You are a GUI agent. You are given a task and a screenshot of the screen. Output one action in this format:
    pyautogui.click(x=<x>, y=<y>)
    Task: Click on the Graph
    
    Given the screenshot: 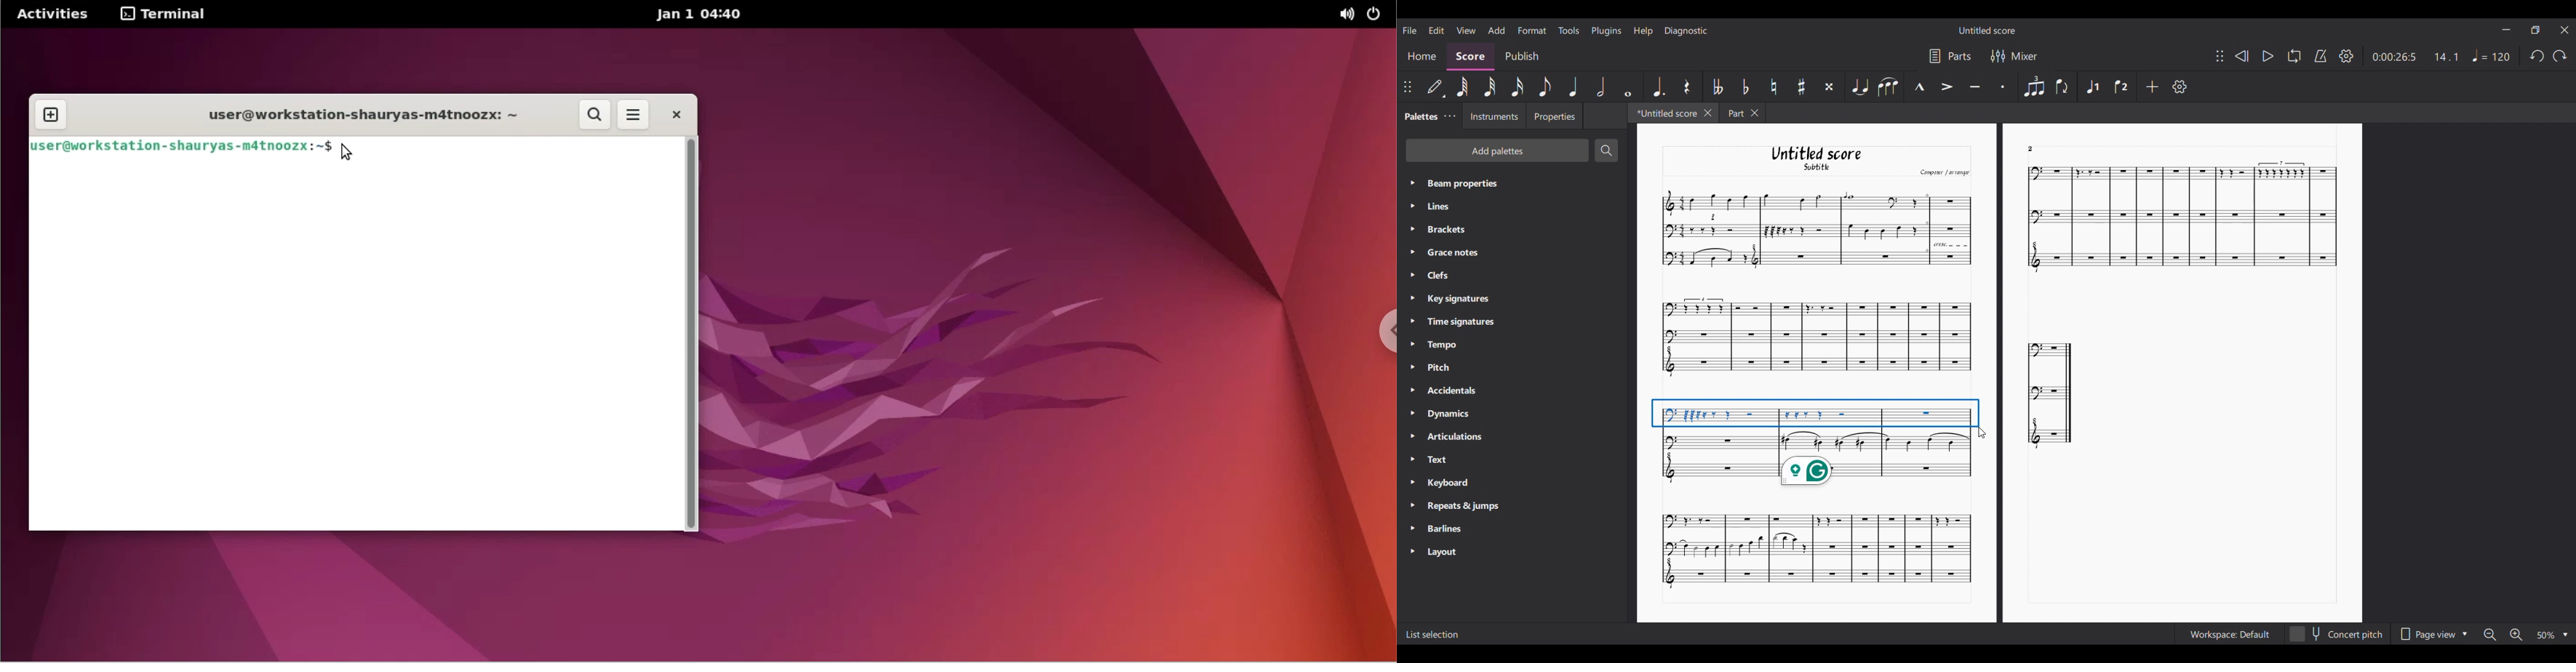 What is the action you would take?
    pyautogui.click(x=2051, y=394)
    